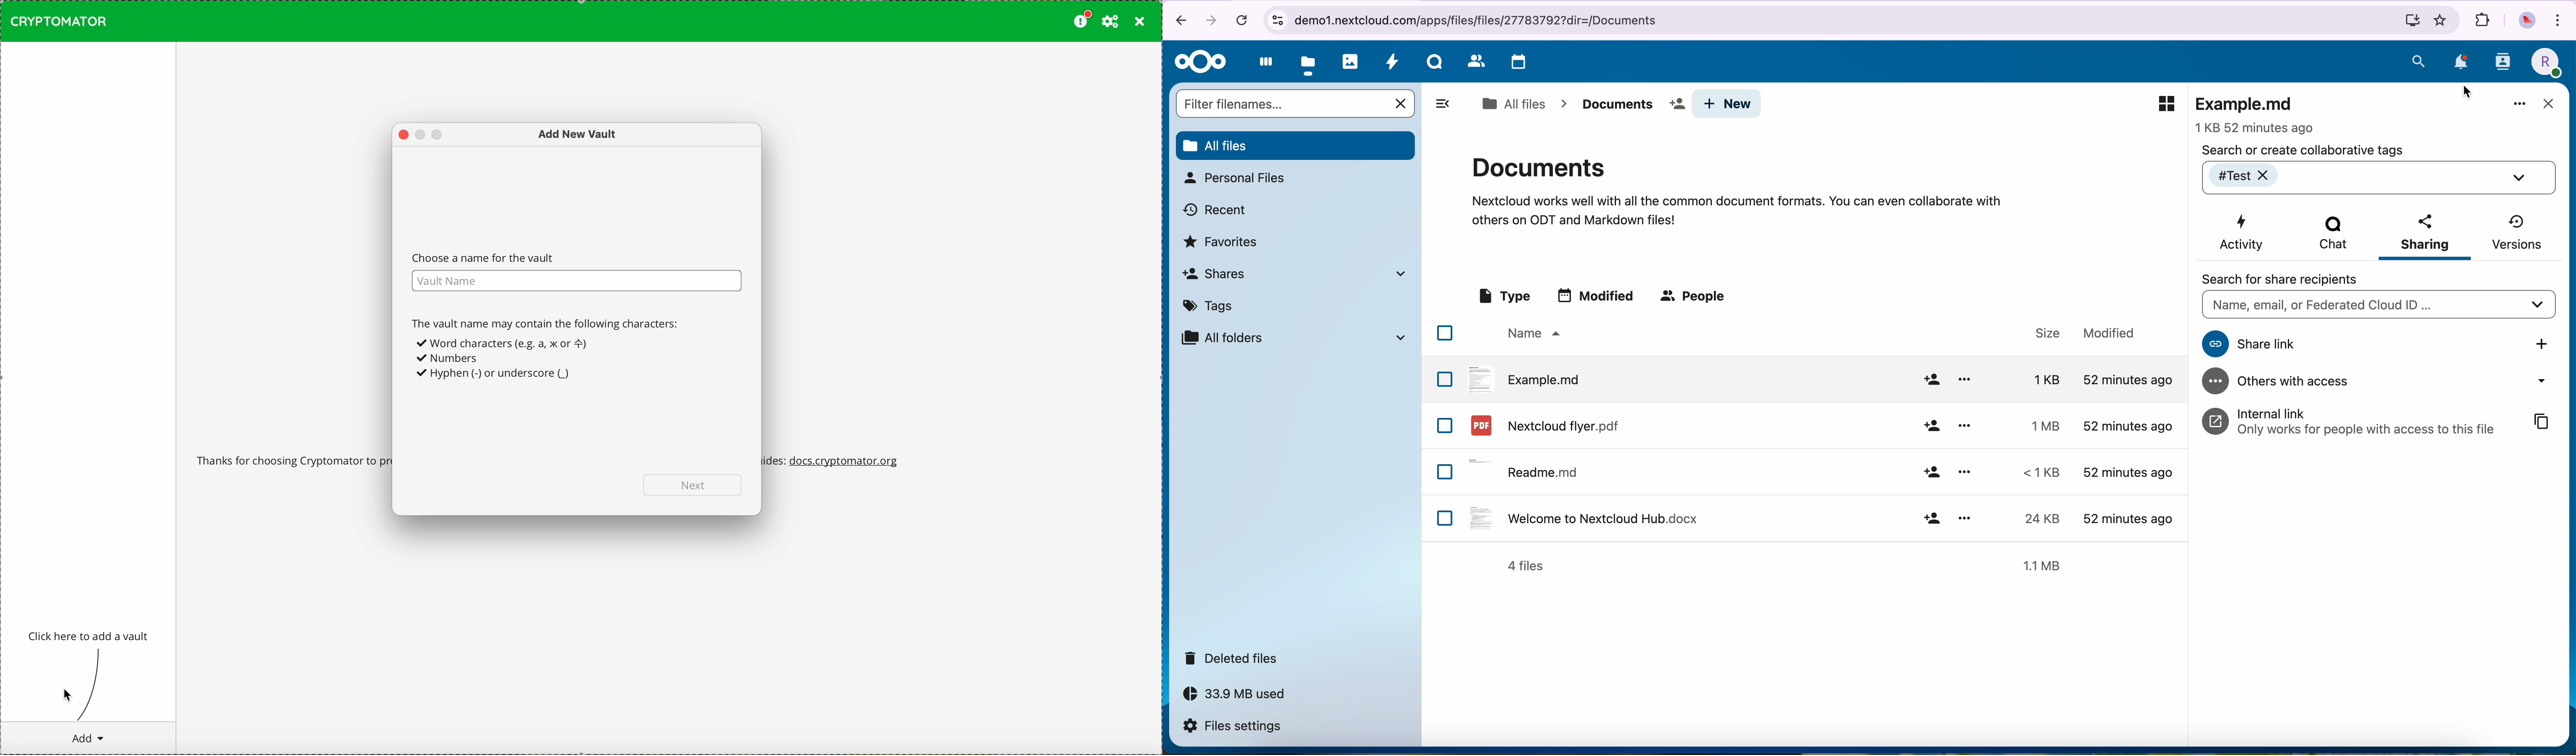 The height and width of the screenshot is (756, 2576). I want to click on notifications, so click(2458, 62).